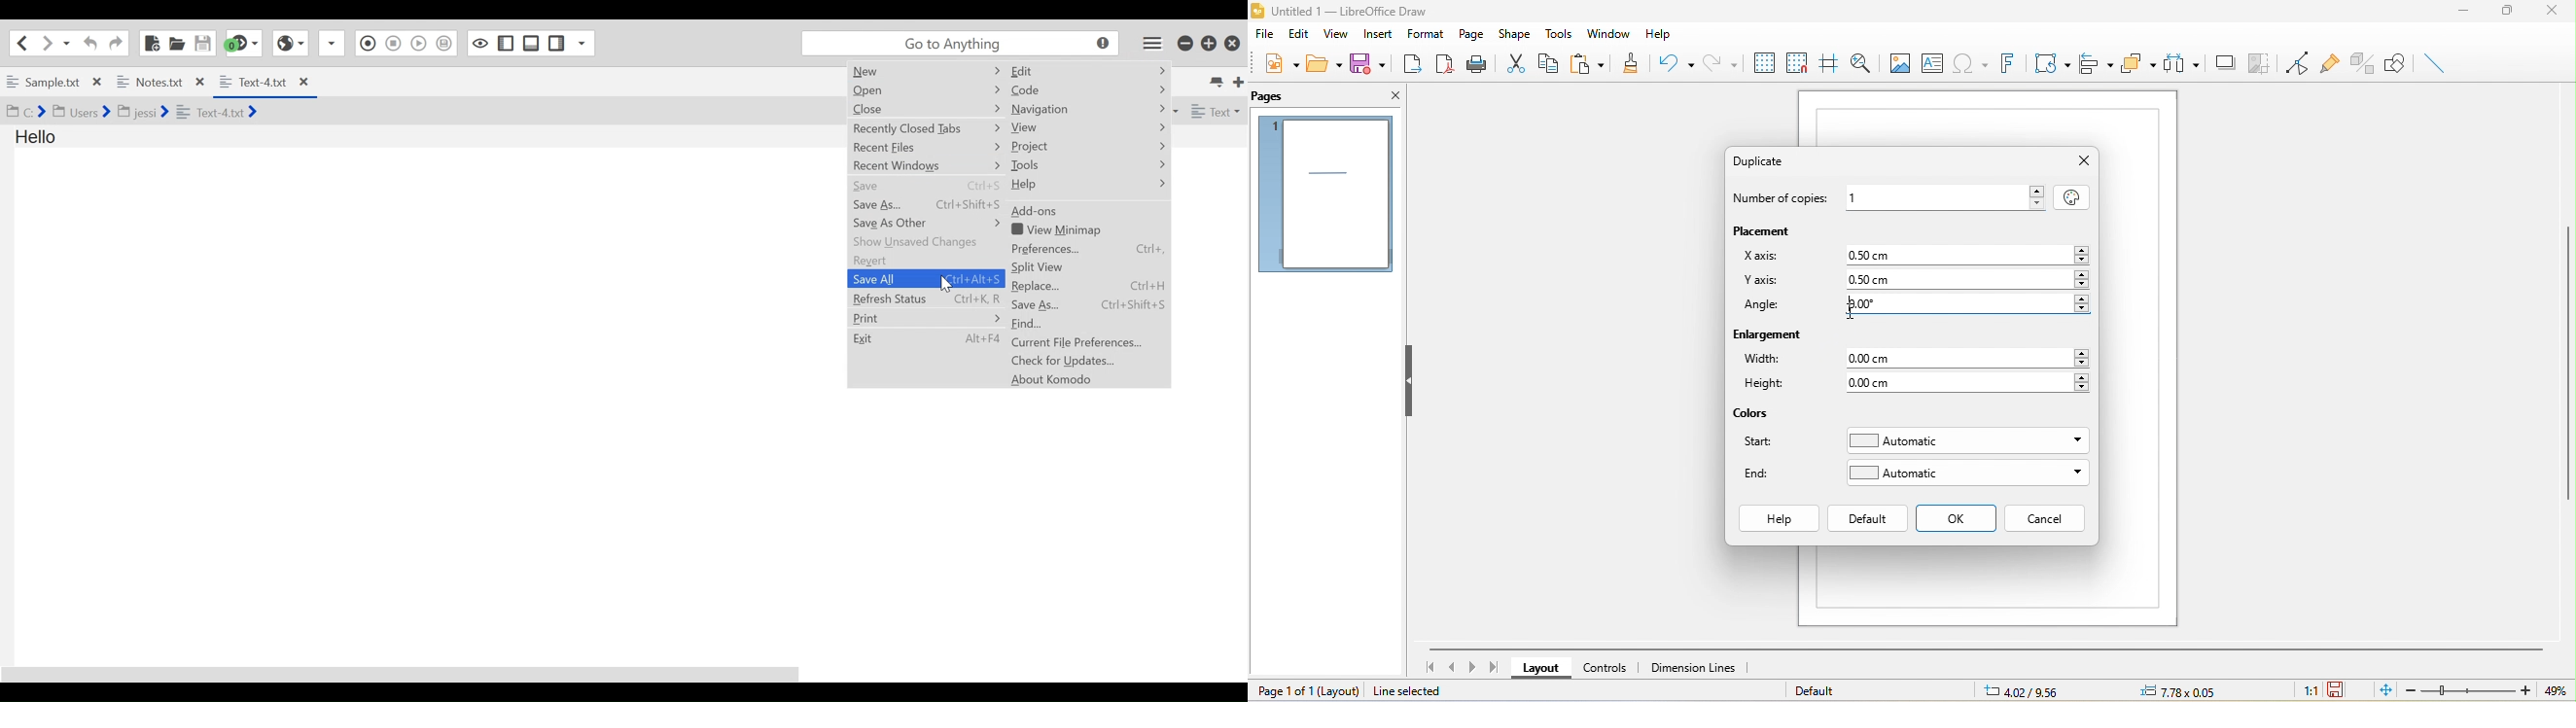 The image size is (2576, 728). What do you see at coordinates (927, 318) in the screenshot?
I see `Print` at bounding box center [927, 318].